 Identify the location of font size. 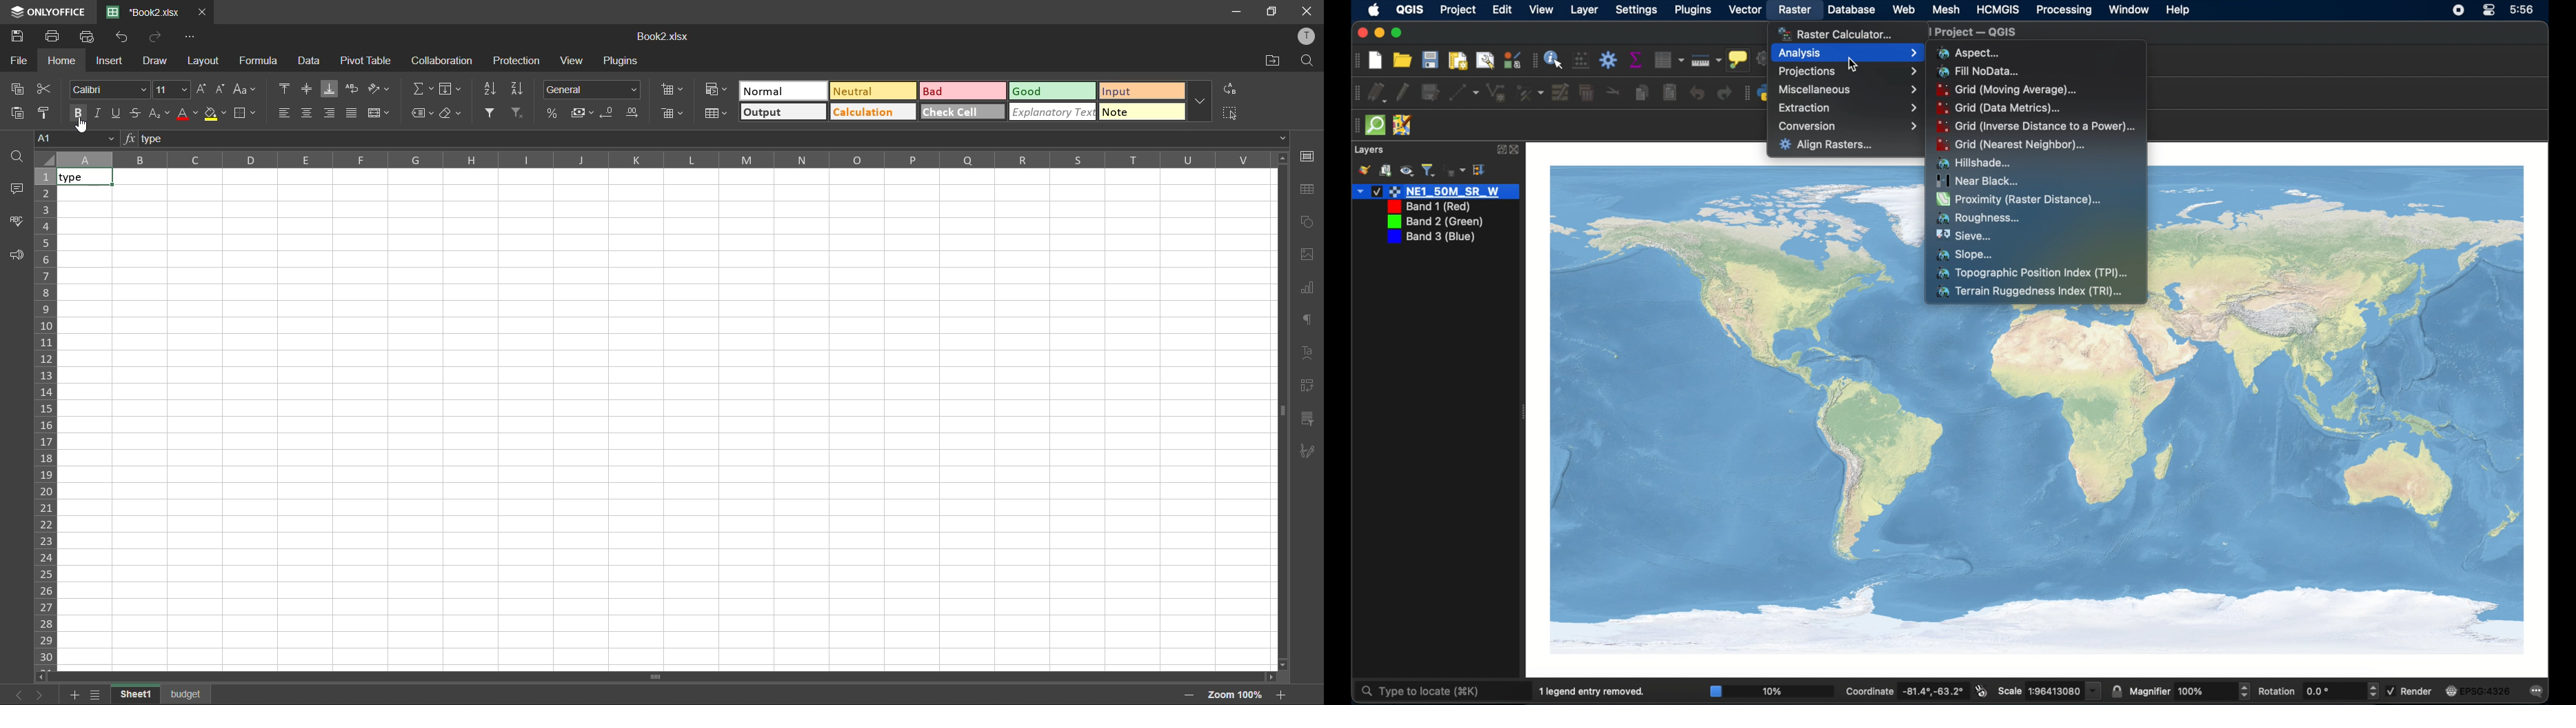
(173, 89).